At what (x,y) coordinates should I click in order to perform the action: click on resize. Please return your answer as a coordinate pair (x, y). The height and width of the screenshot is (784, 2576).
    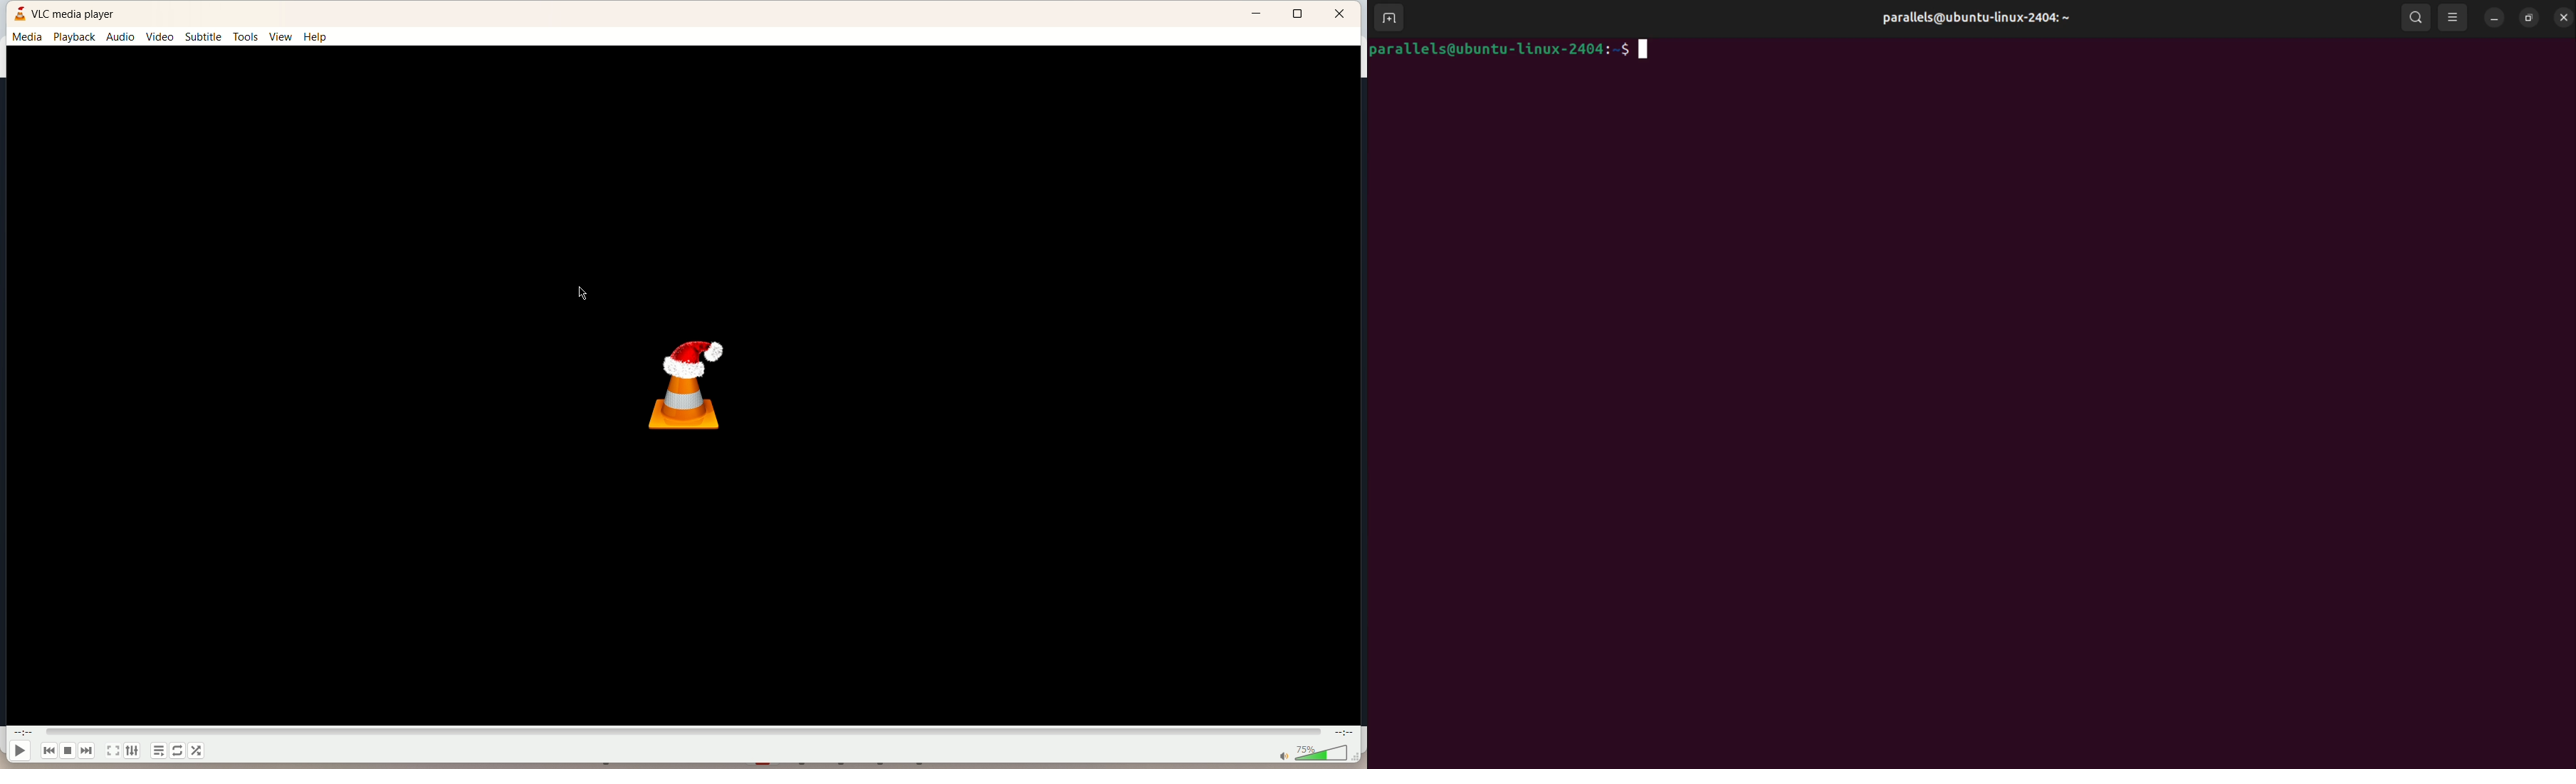
    Looking at the image, I should click on (2531, 17).